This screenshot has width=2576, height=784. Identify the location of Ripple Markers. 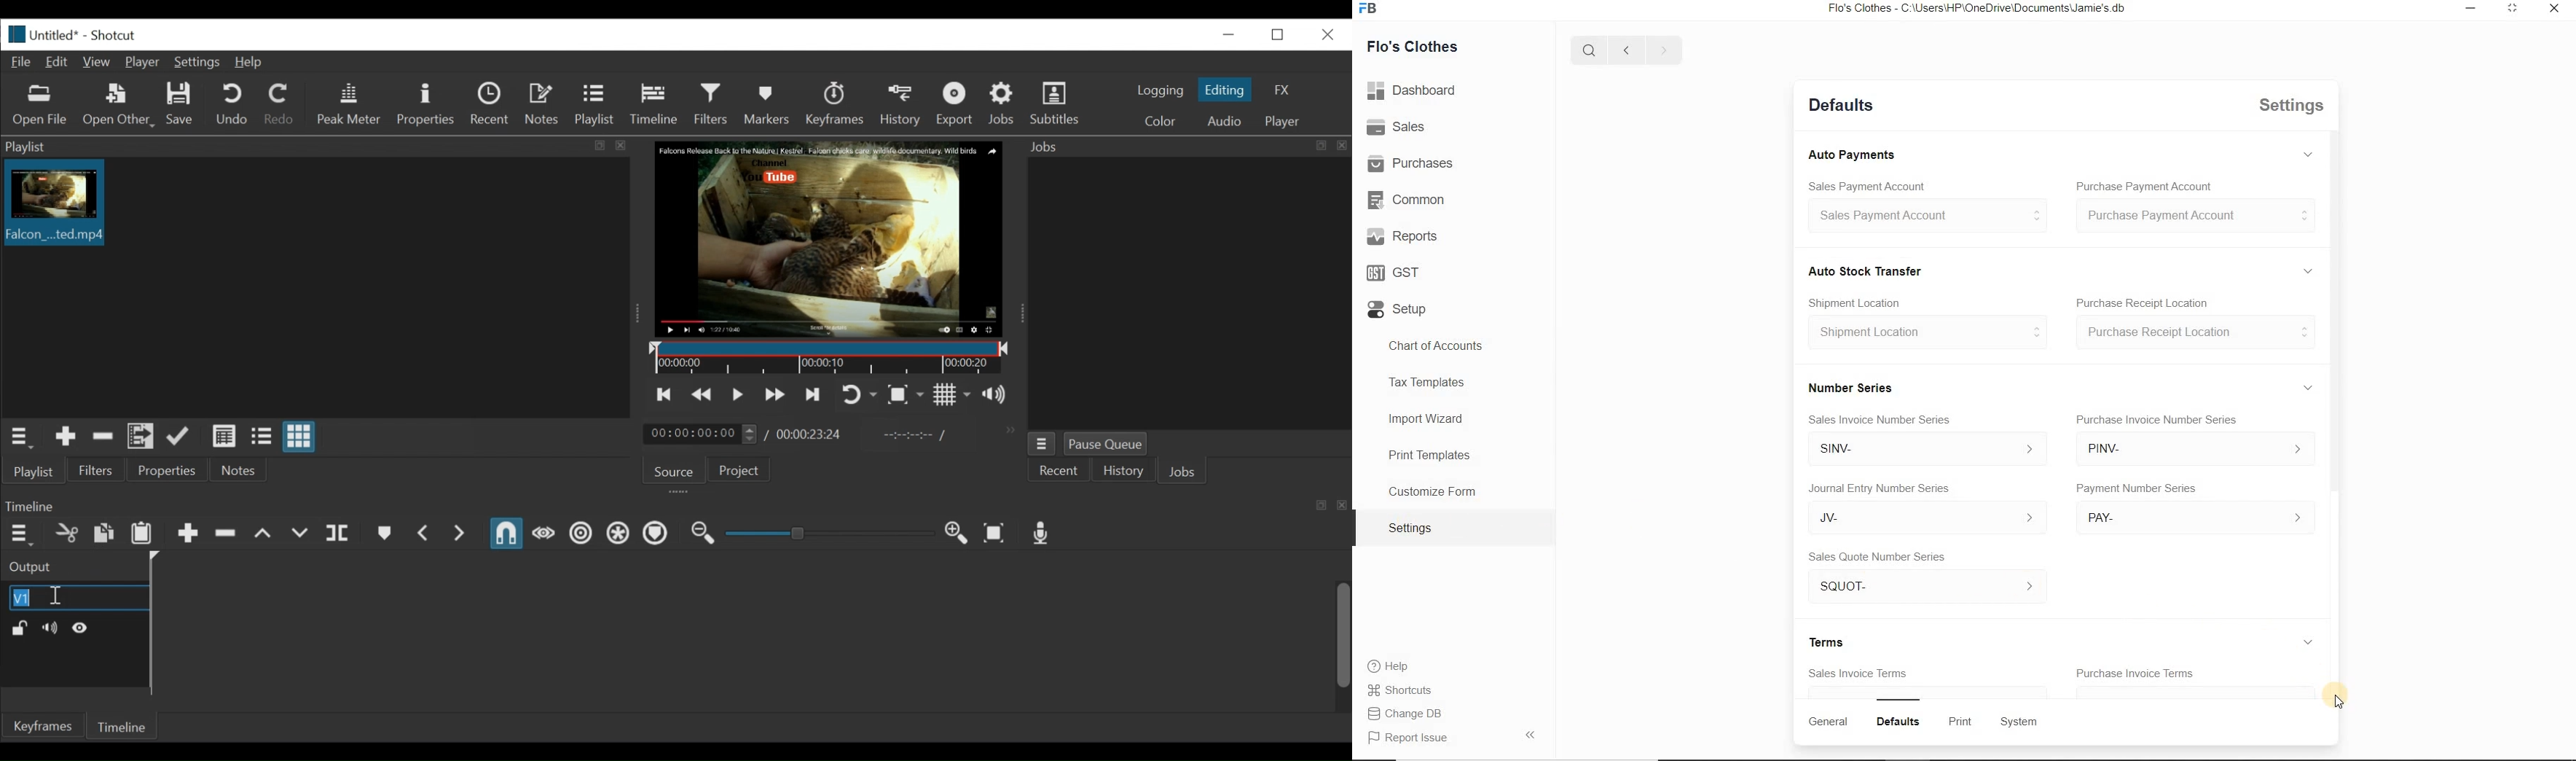
(656, 534).